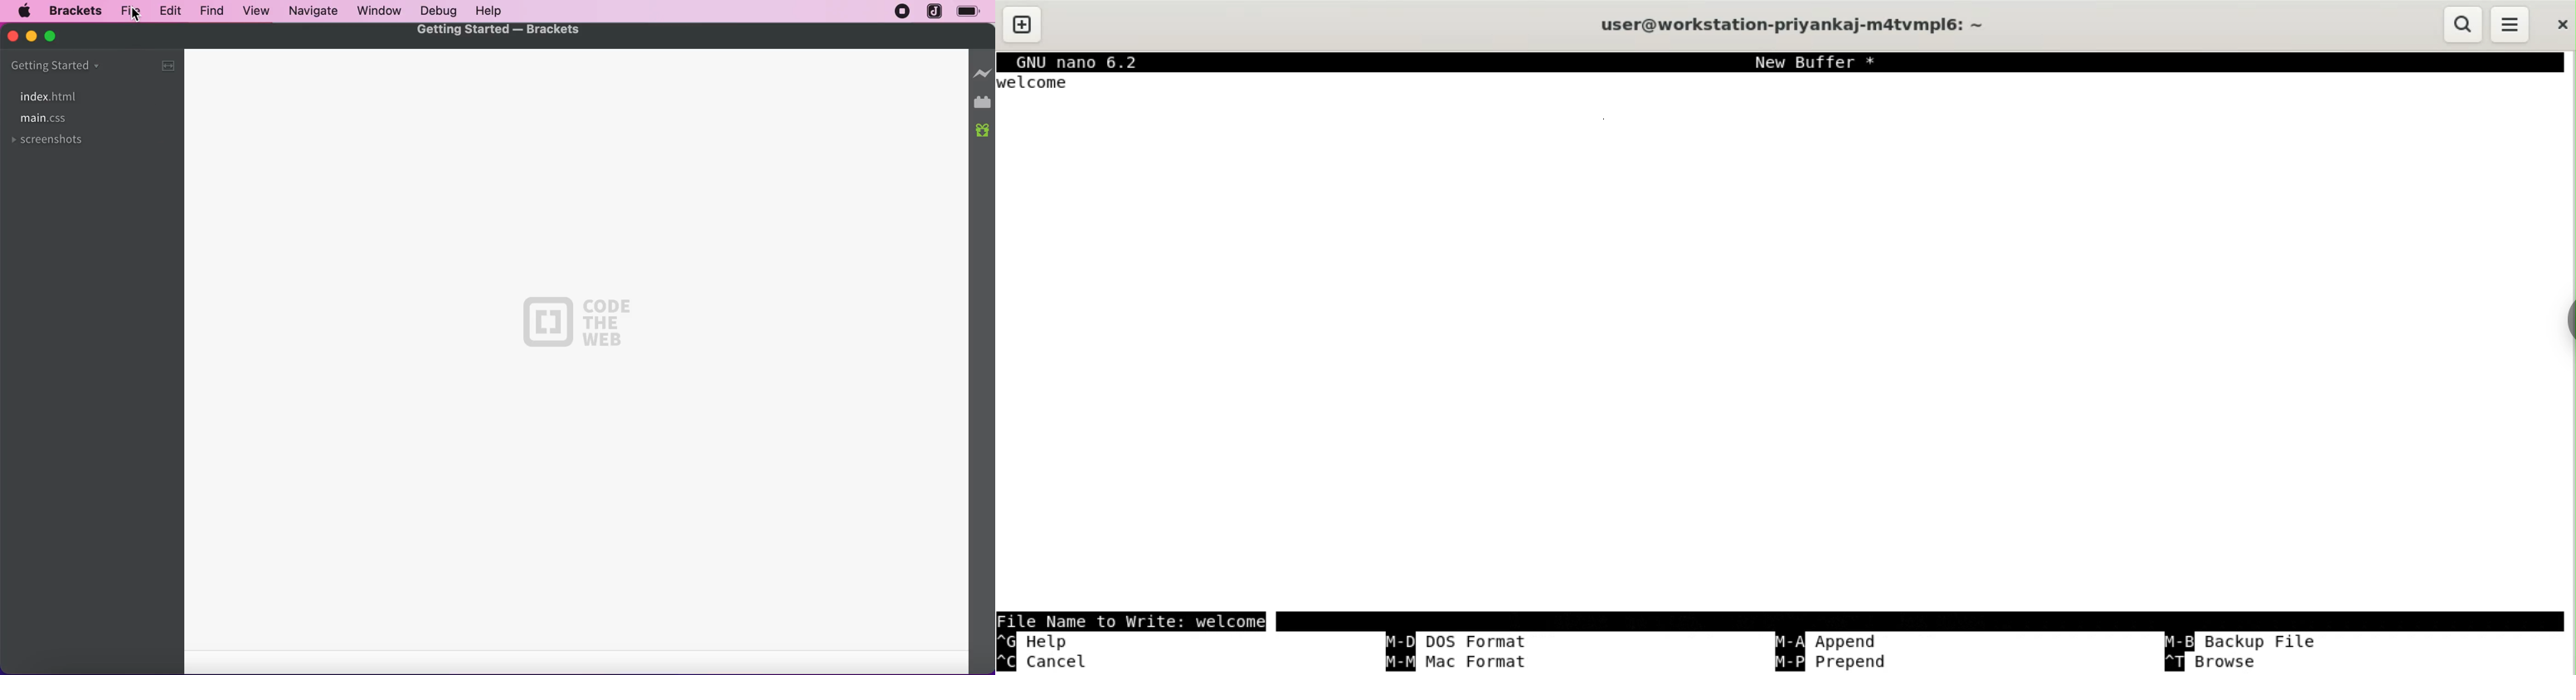 The image size is (2576, 700). Describe the element at coordinates (50, 143) in the screenshot. I see `screenshots` at that location.